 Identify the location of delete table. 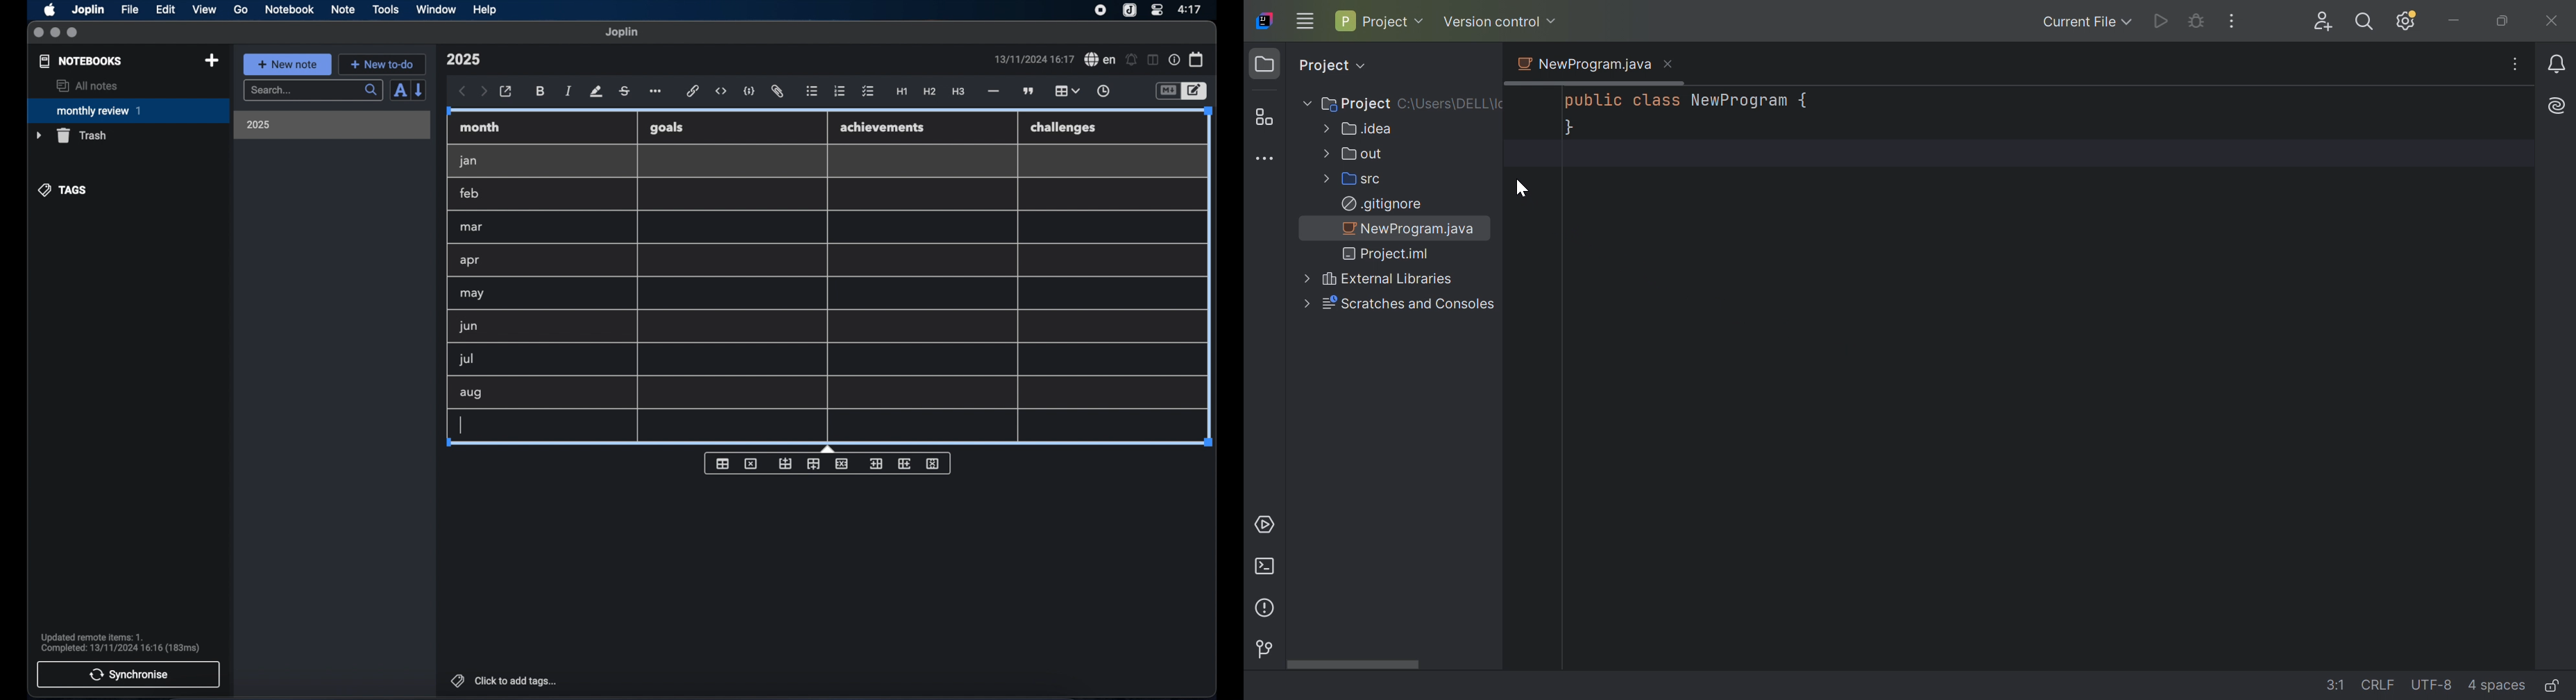
(751, 464).